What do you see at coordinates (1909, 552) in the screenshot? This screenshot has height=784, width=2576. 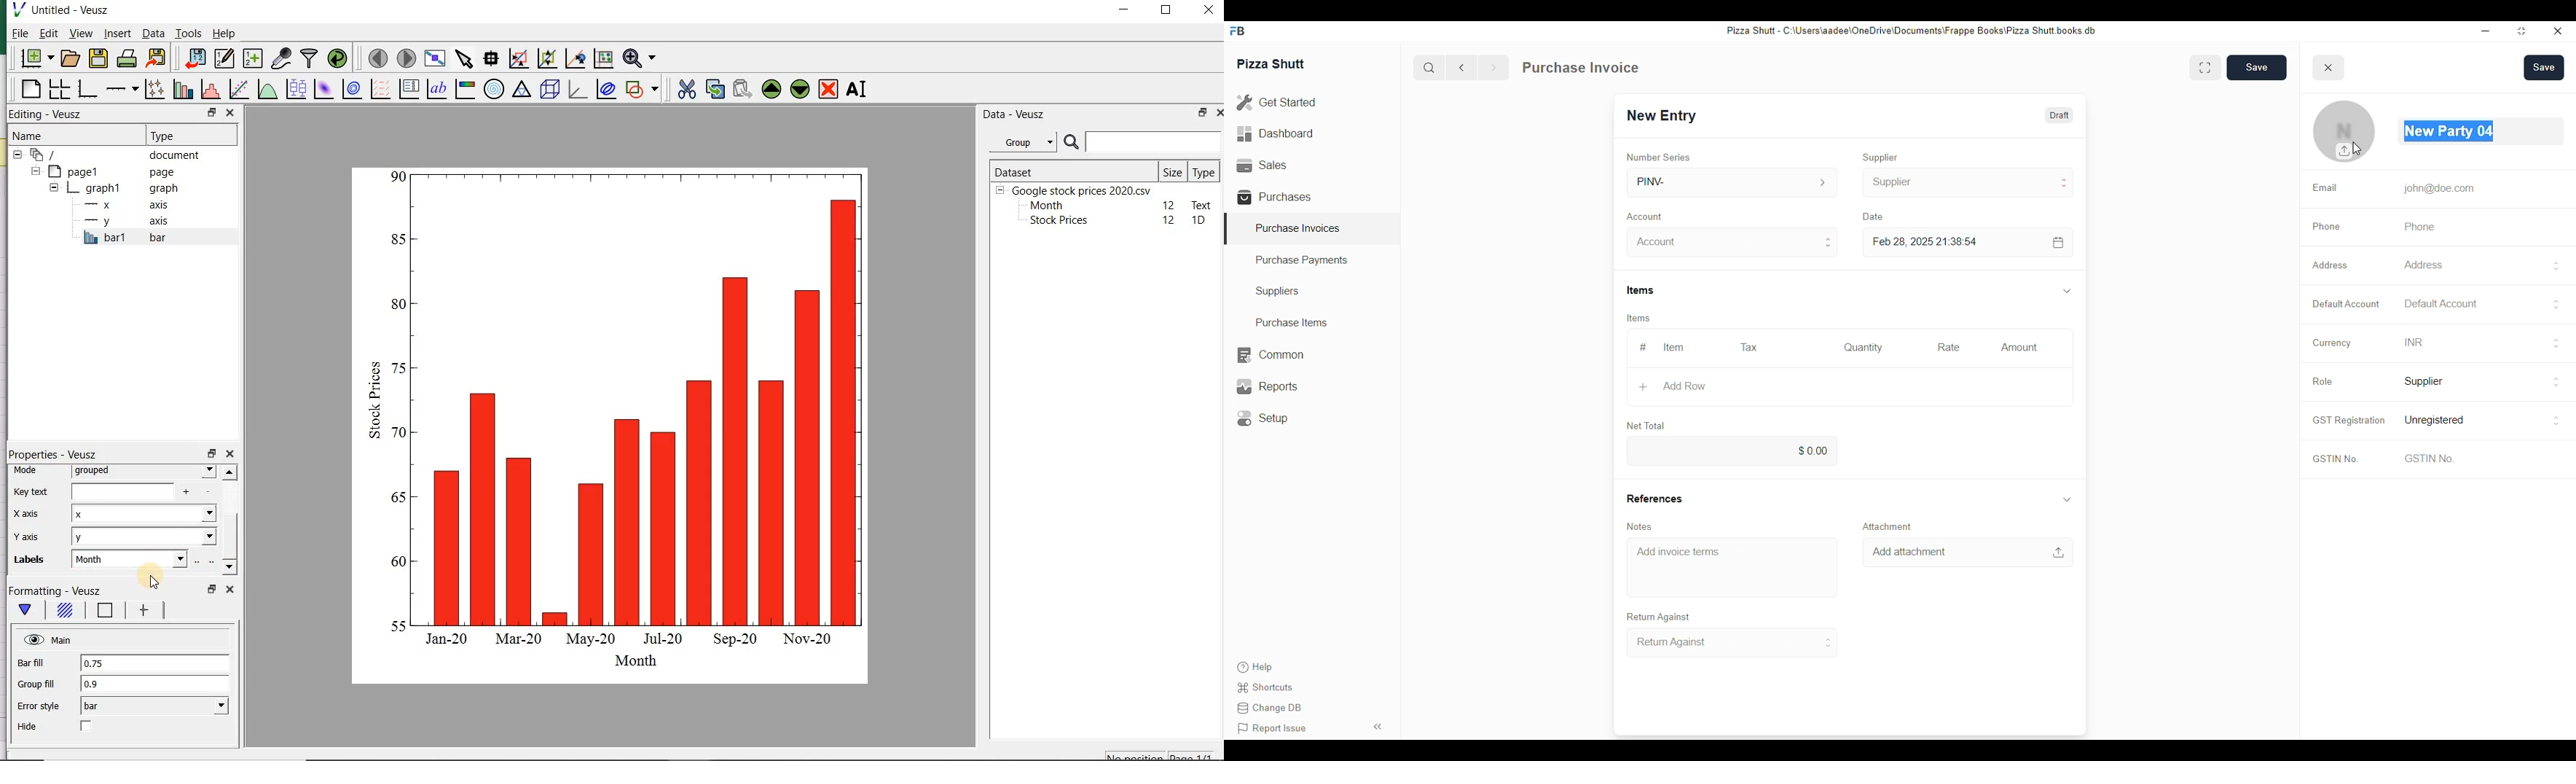 I see `Add attachment` at bounding box center [1909, 552].